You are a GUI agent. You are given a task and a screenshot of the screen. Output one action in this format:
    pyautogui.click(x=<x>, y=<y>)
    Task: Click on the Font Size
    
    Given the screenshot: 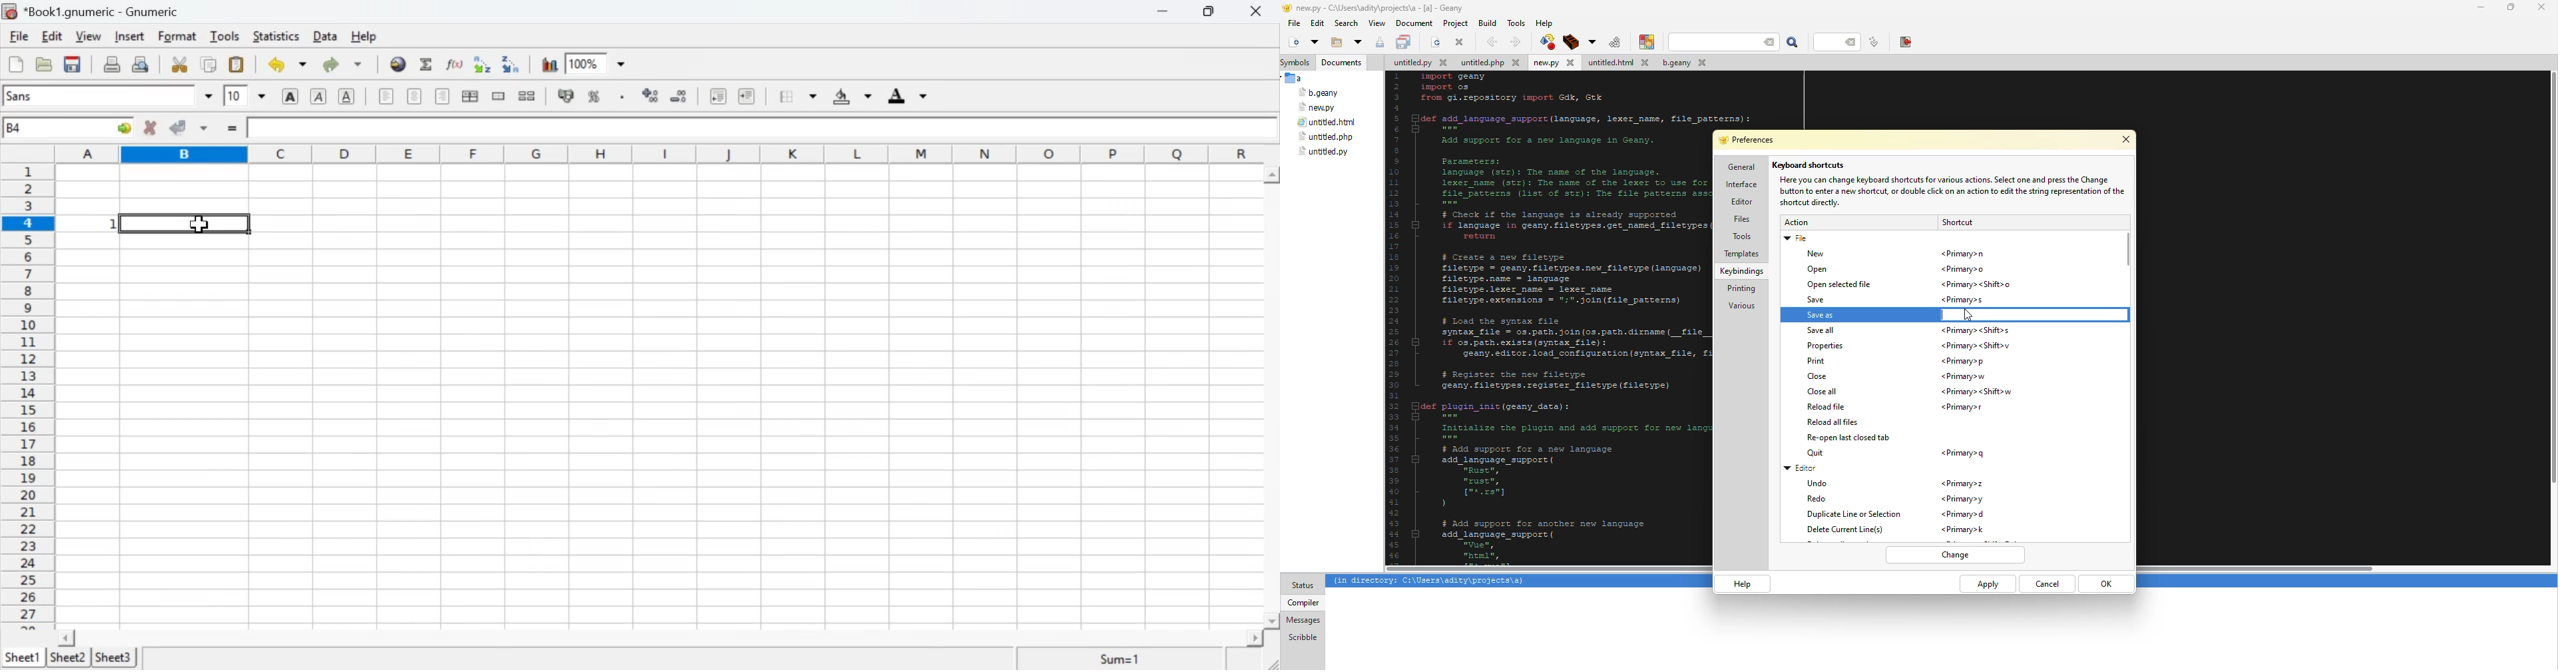 What is the action you would take?
    pyautogui.click(x=247, y=96)
    